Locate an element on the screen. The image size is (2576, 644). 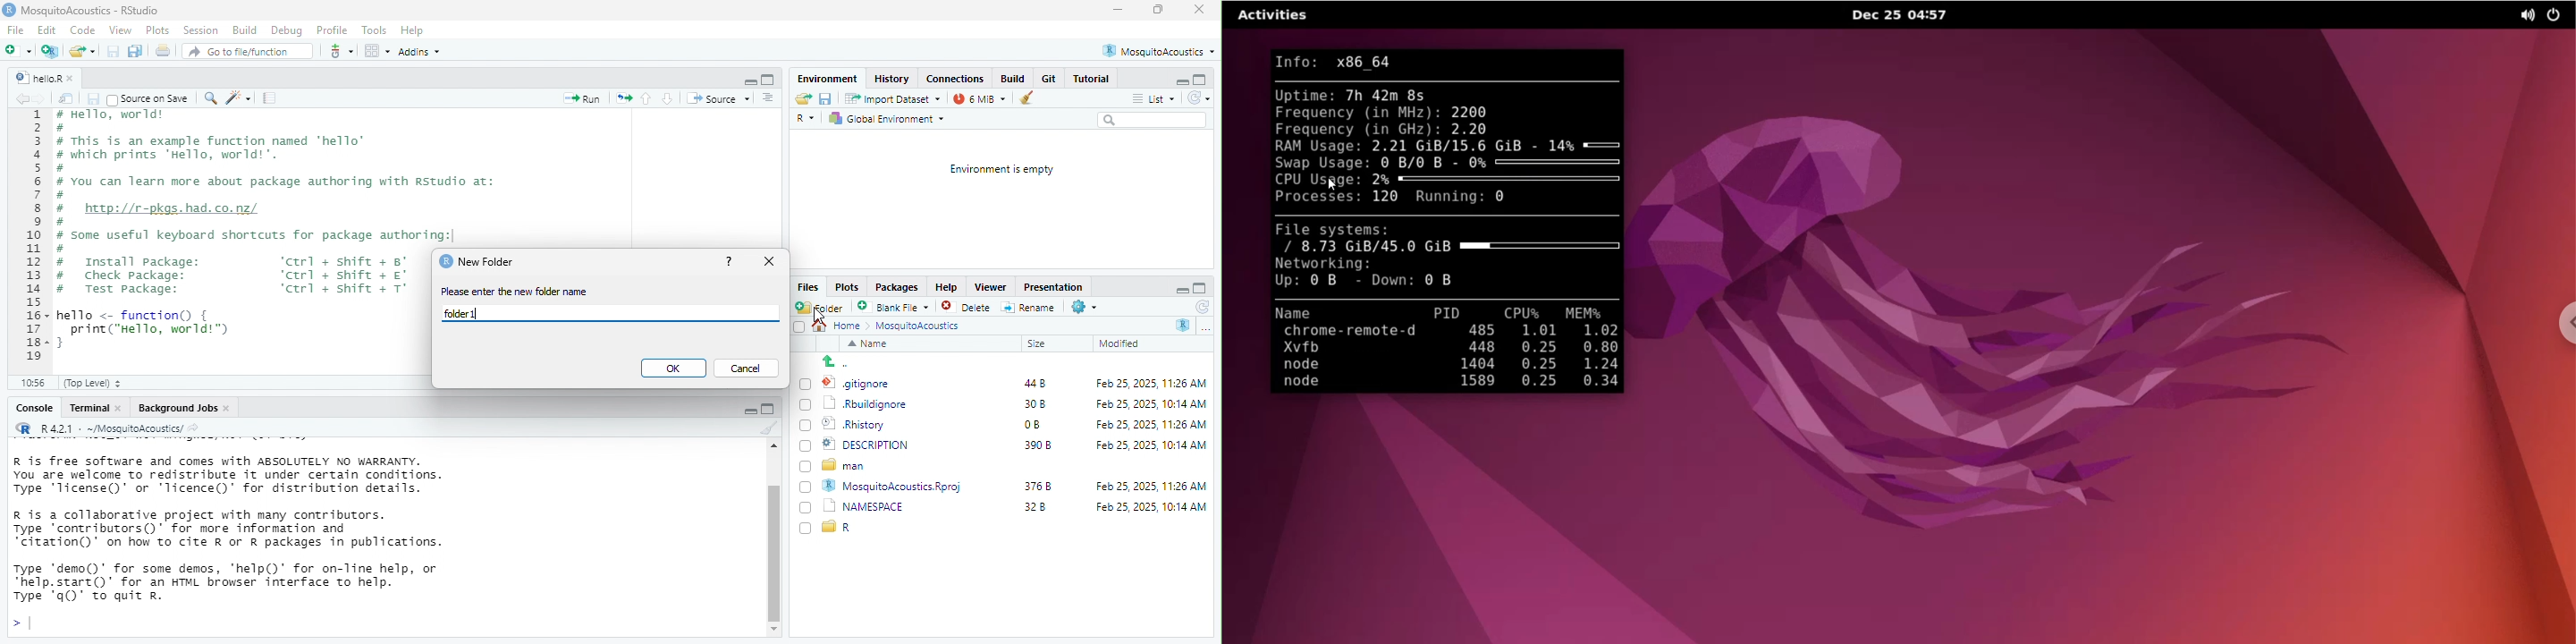
edit is located at coordinates (46, 31).